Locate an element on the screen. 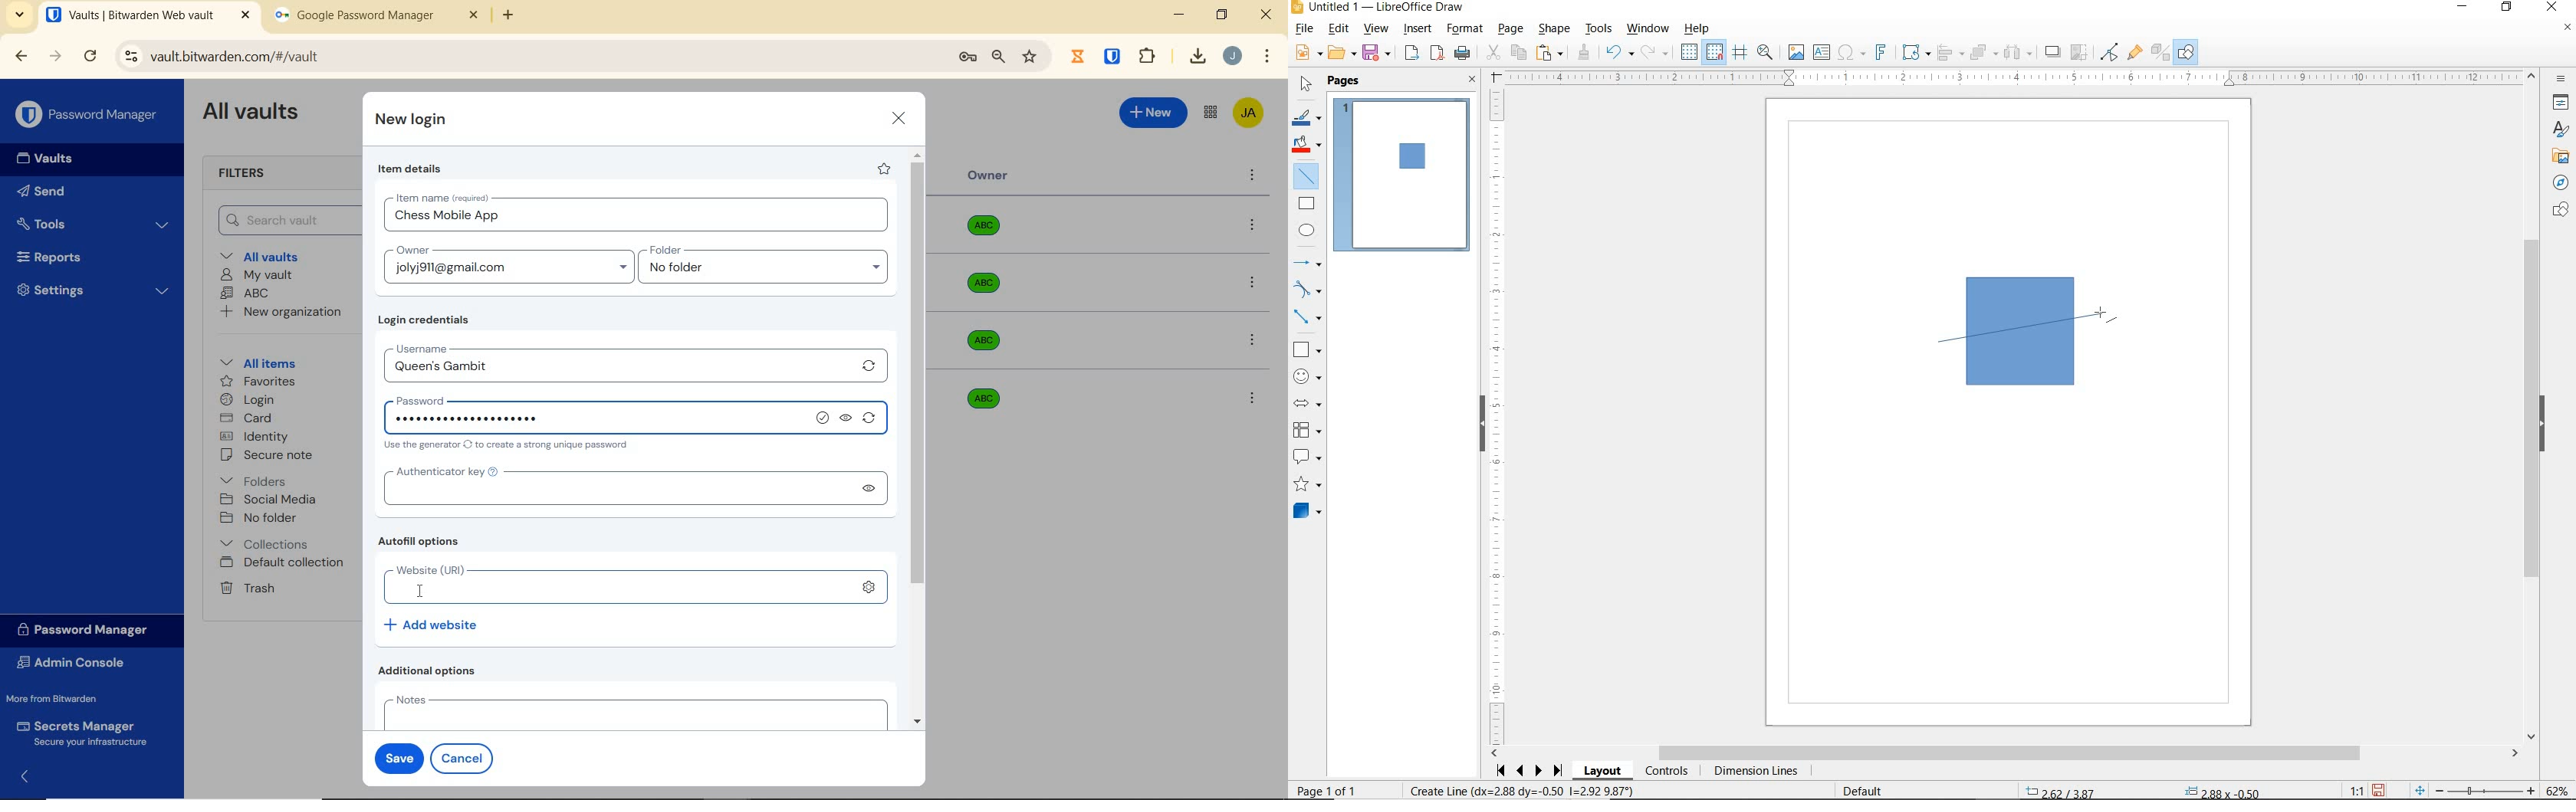 The height and width of the screenshot is (812, 2576). toggle between admin console and password manager is located at coordinates (1209, 113).